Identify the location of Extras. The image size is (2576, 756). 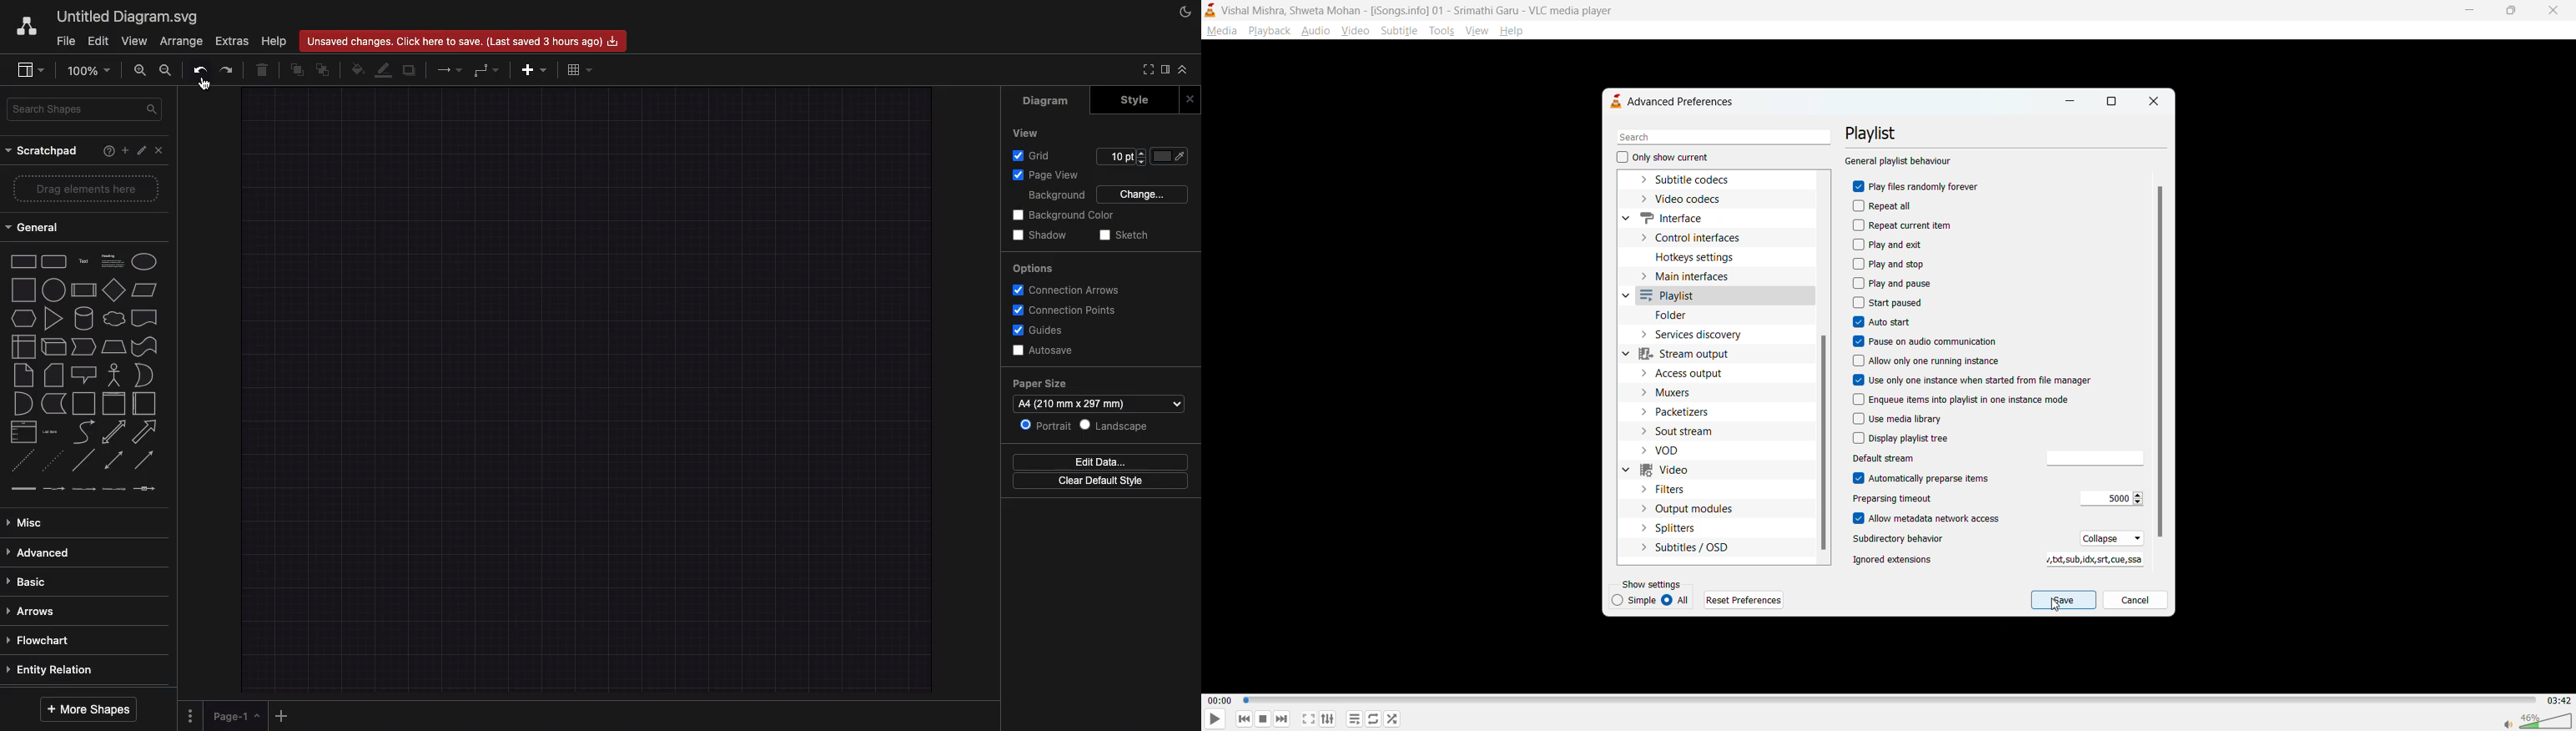
(232, 42).